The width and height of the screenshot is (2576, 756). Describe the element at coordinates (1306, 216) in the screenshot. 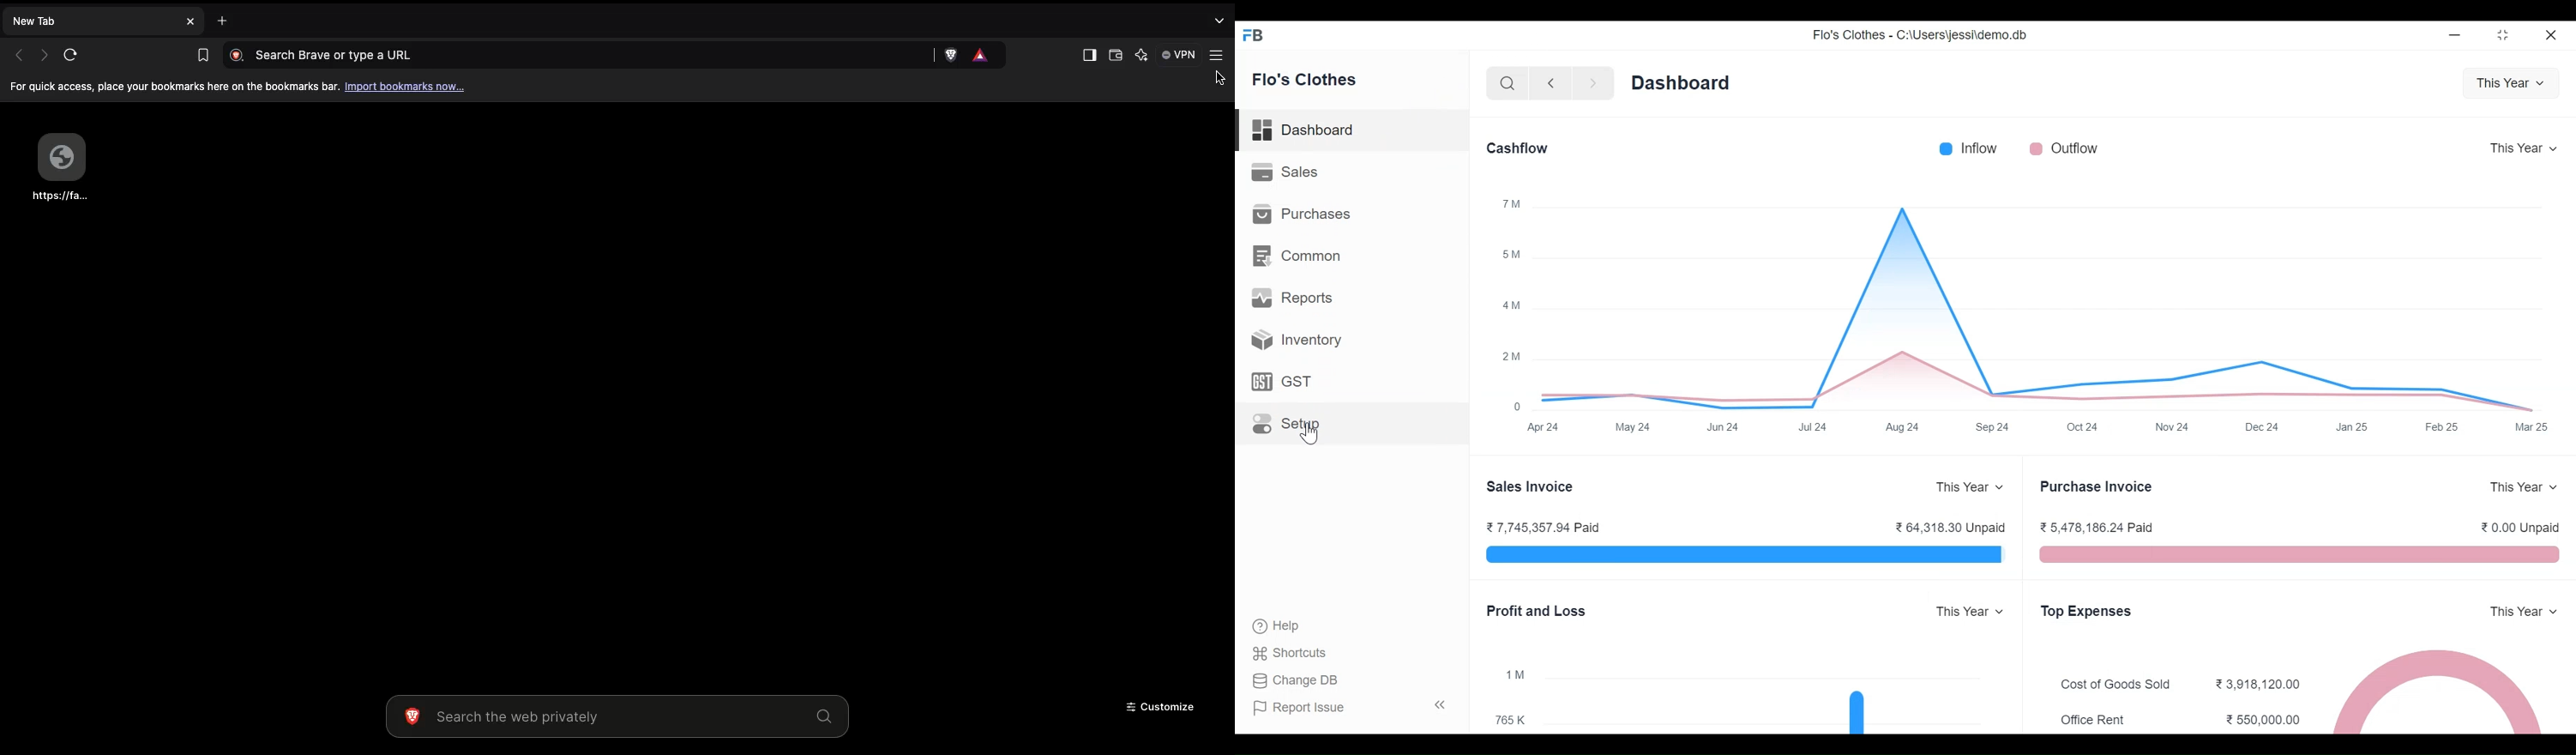

I see `Purchases` at that location.